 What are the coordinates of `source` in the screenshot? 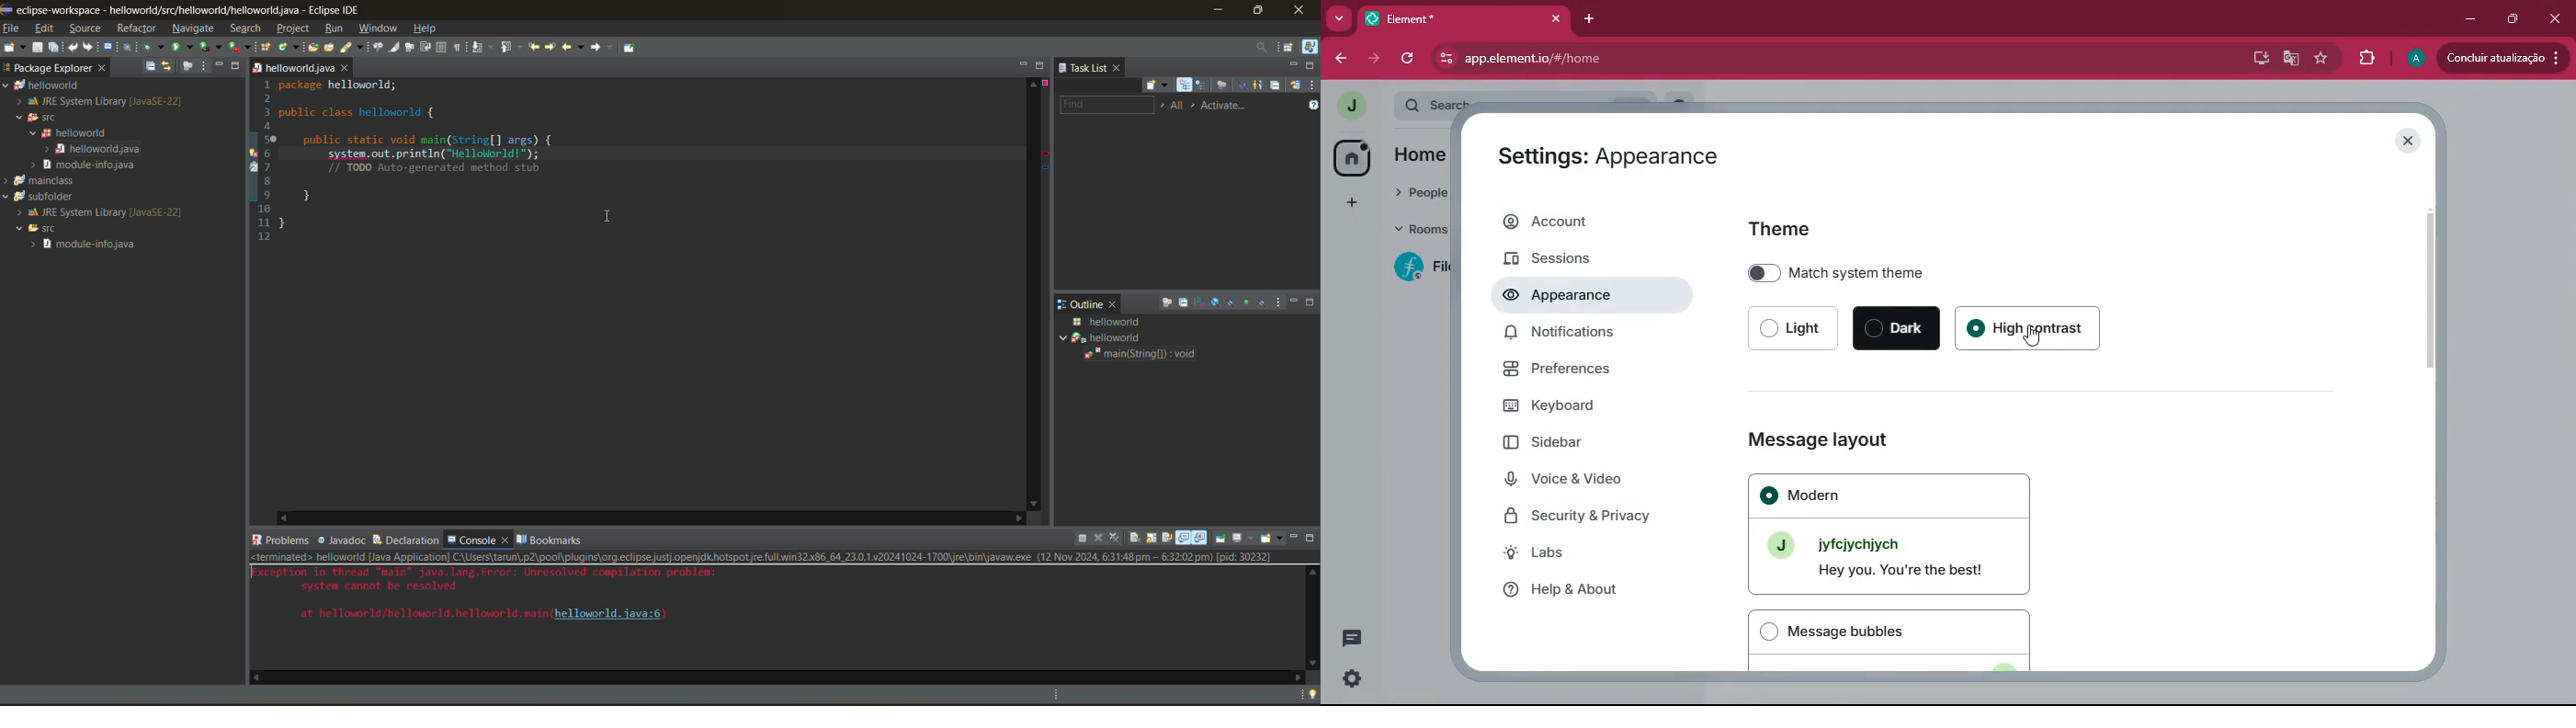 It's located at (87, 30).